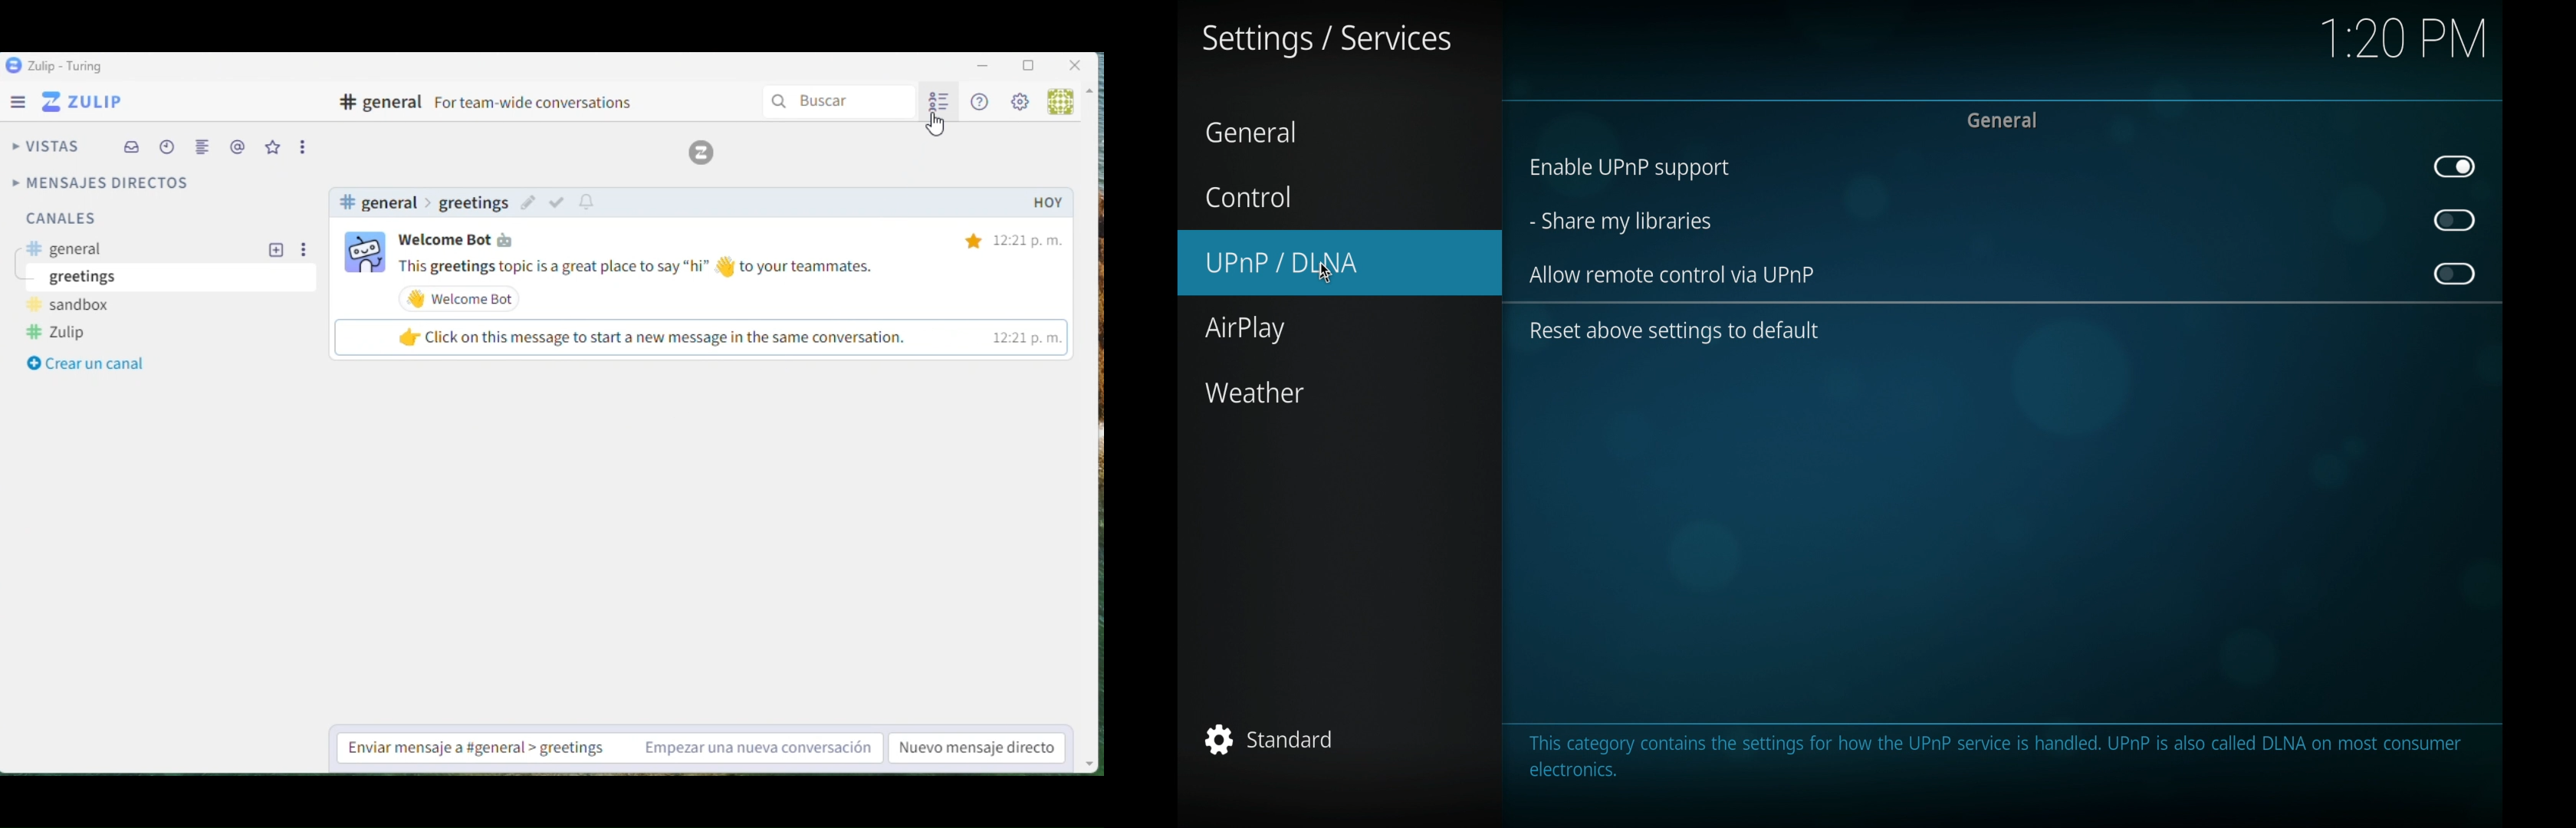  What do you see at coordinates (1273, 739) in the screenshot?
I see `standard` at bounding box center [1273, 739].